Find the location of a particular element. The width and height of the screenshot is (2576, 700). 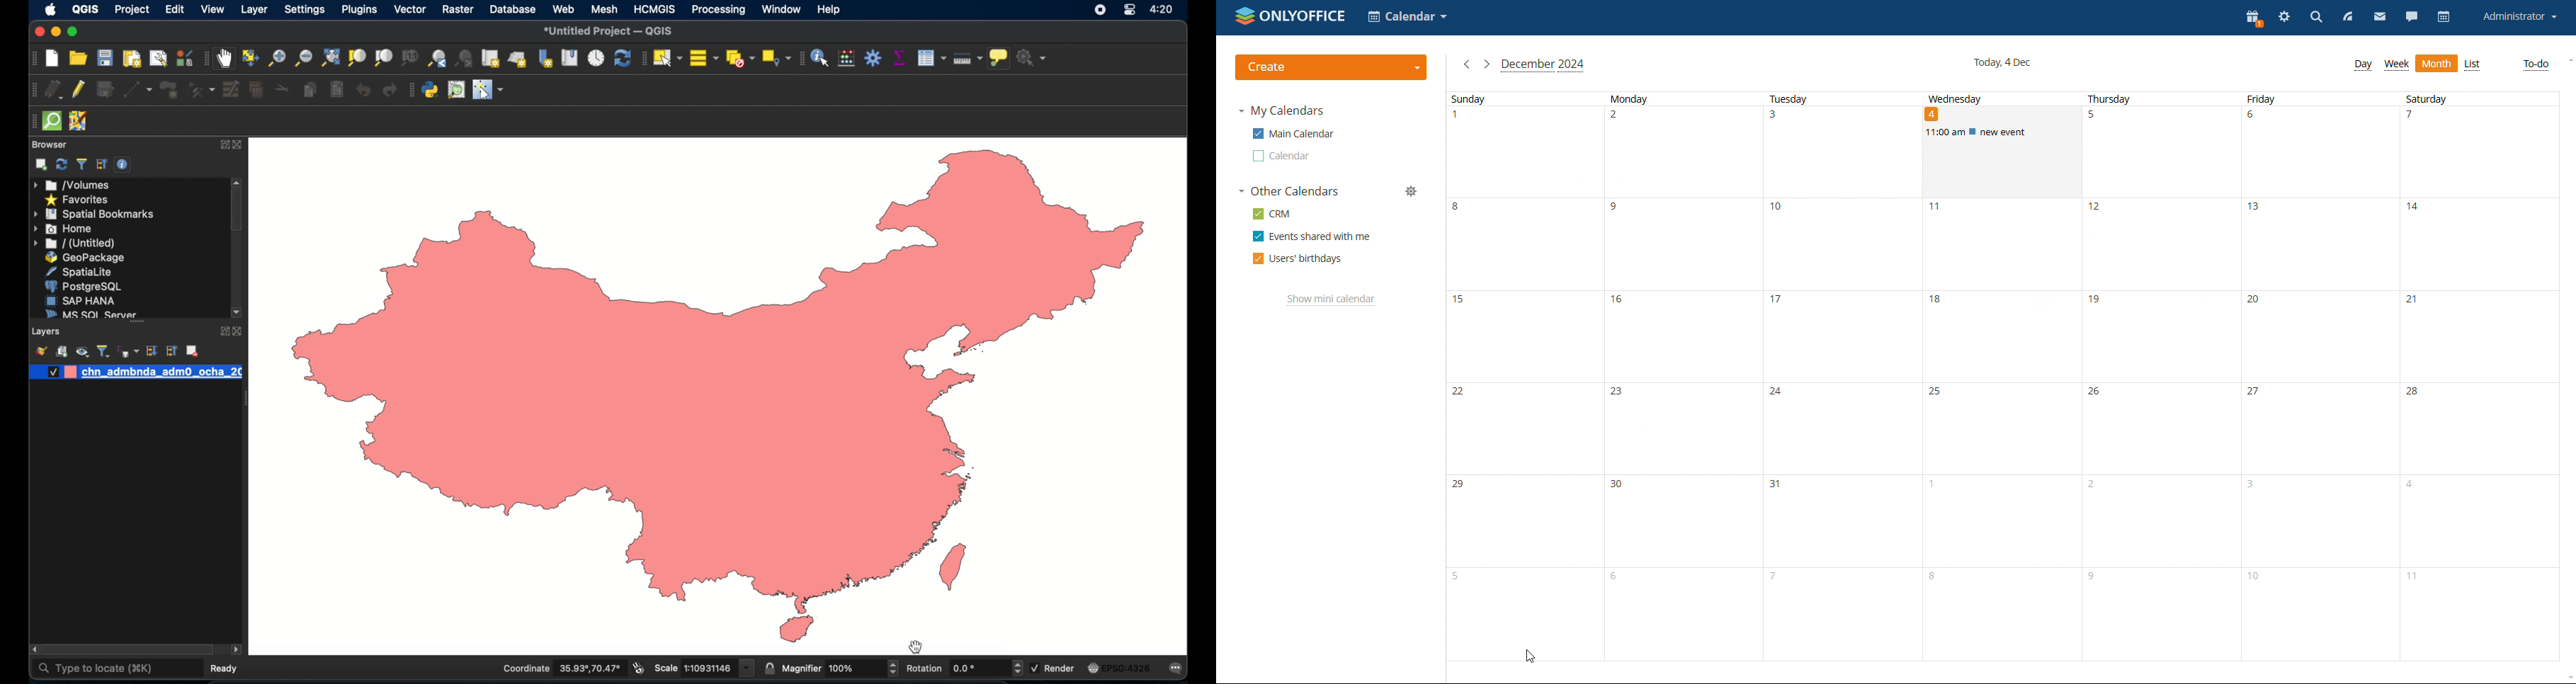

select all features is located at coordinates (703, 57).